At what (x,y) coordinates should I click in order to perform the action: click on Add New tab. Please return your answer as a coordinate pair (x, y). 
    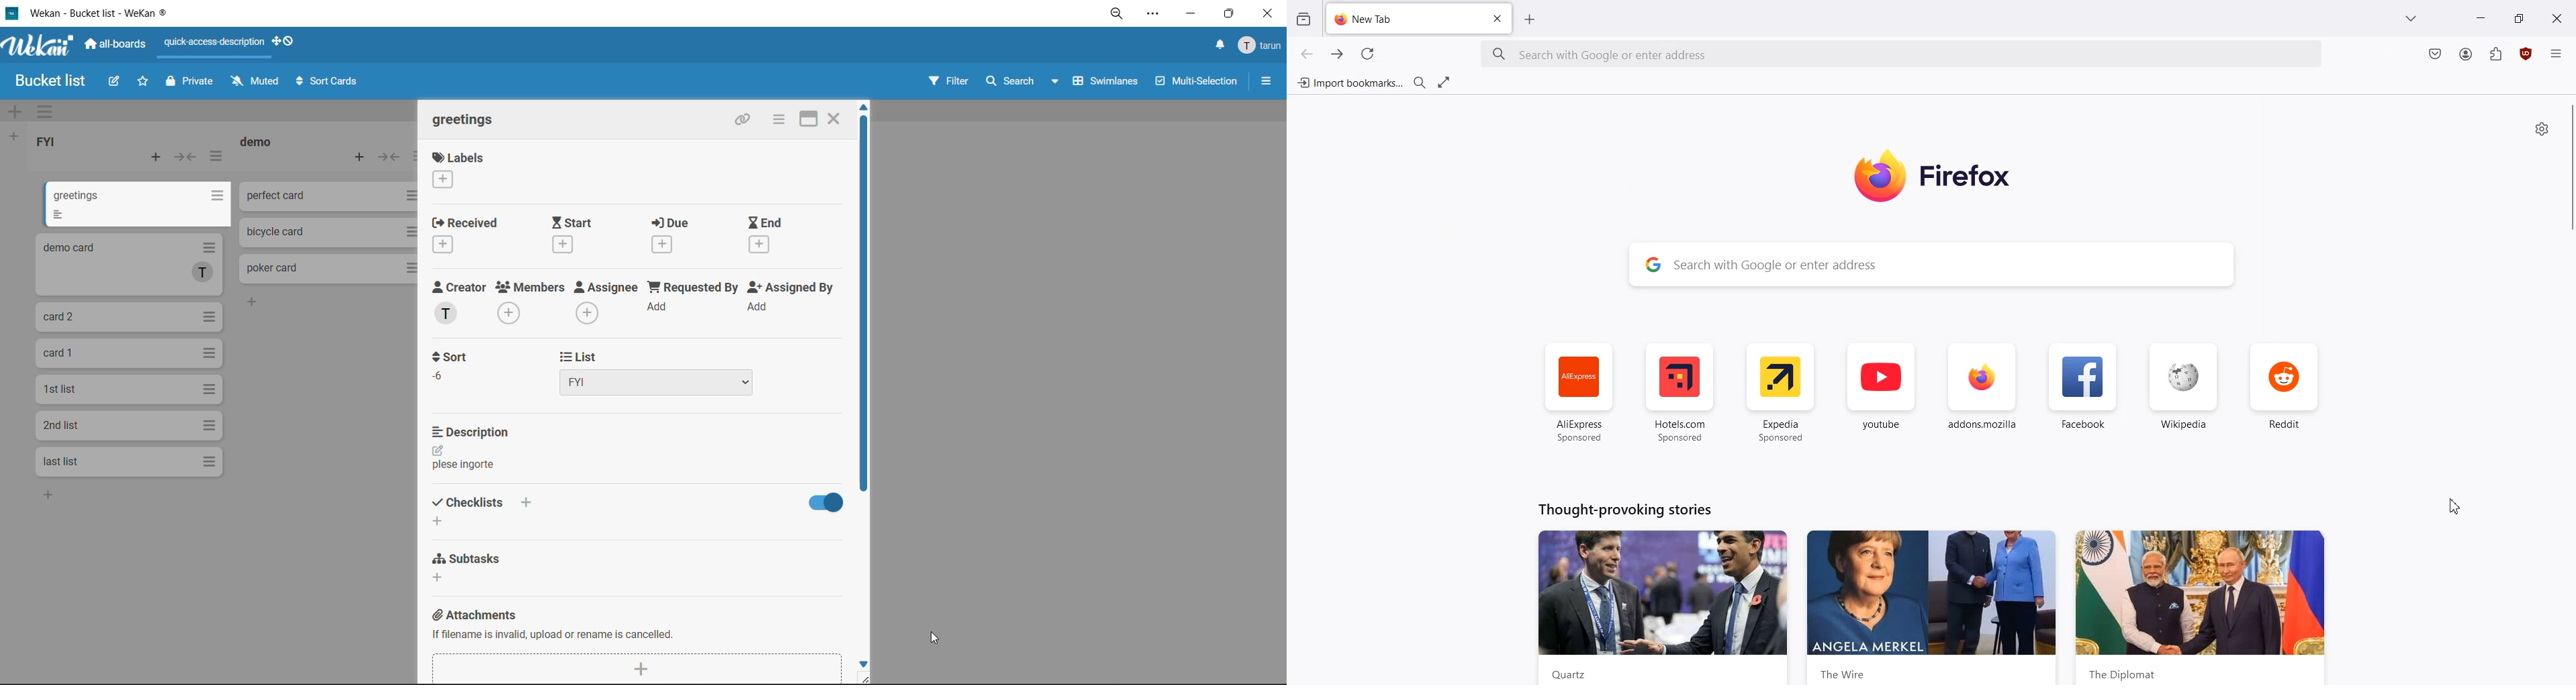
    Looking at the image, I should click on (1530, 19).